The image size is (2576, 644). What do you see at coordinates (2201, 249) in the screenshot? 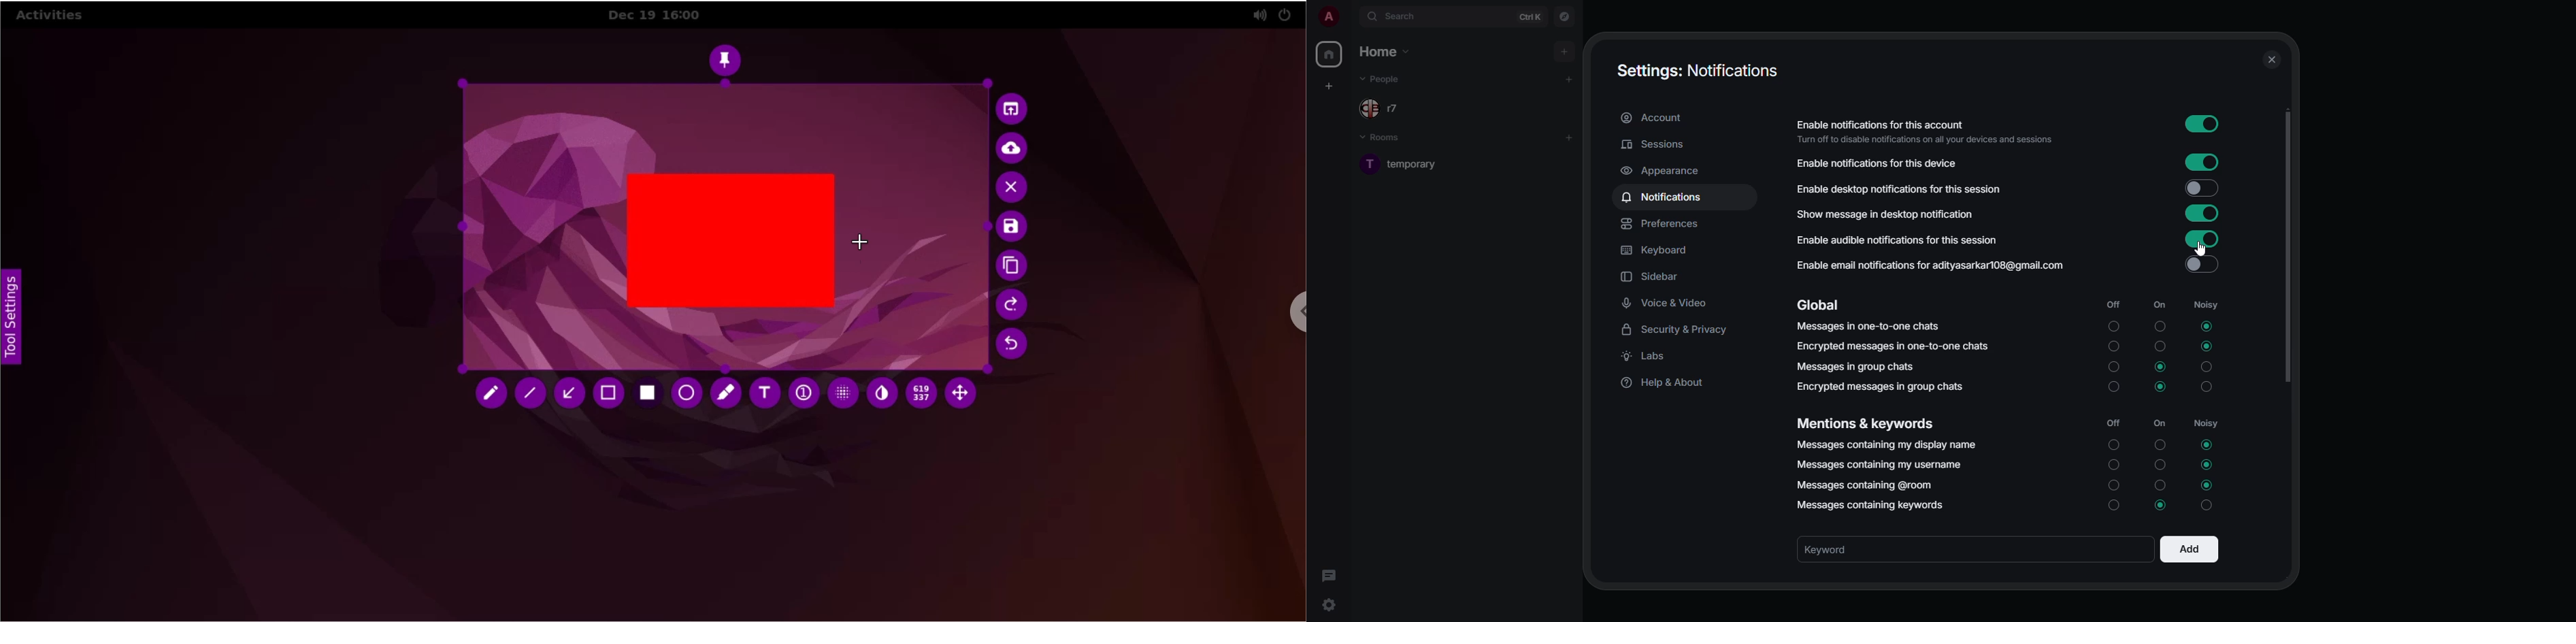
I see `cursor` at bounding box center [2201, 249].